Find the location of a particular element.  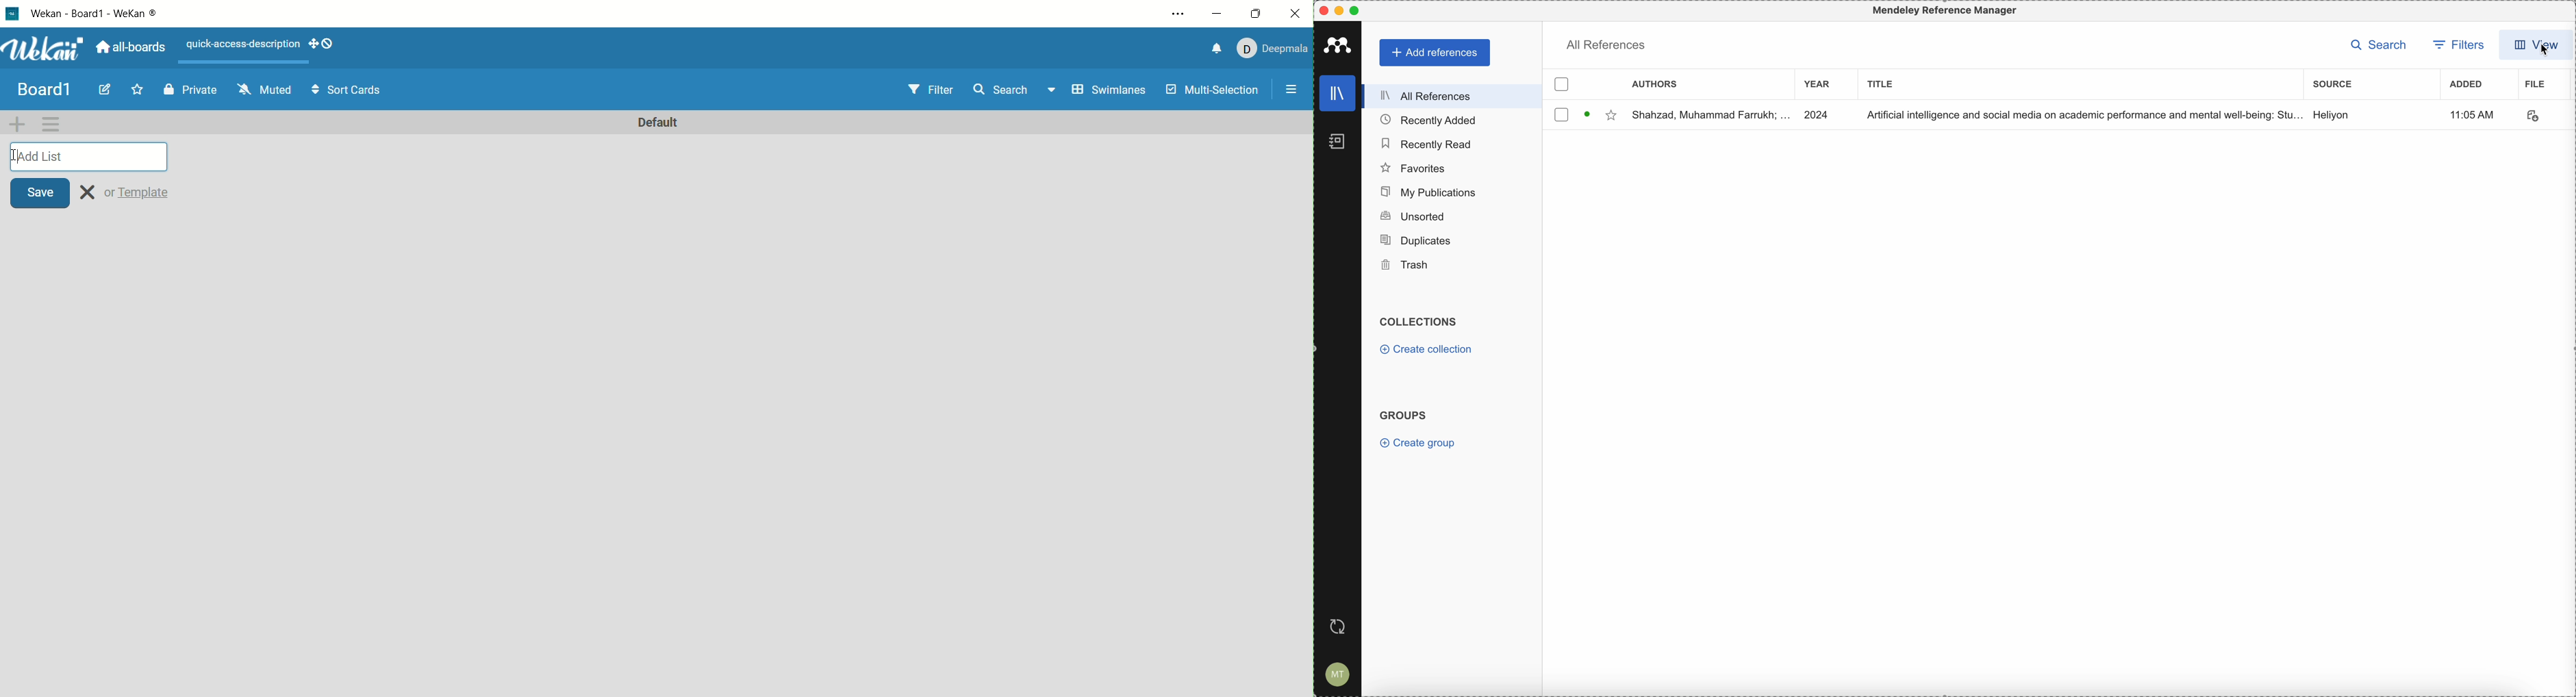

settings and more is located at coordinates (1178, 14).